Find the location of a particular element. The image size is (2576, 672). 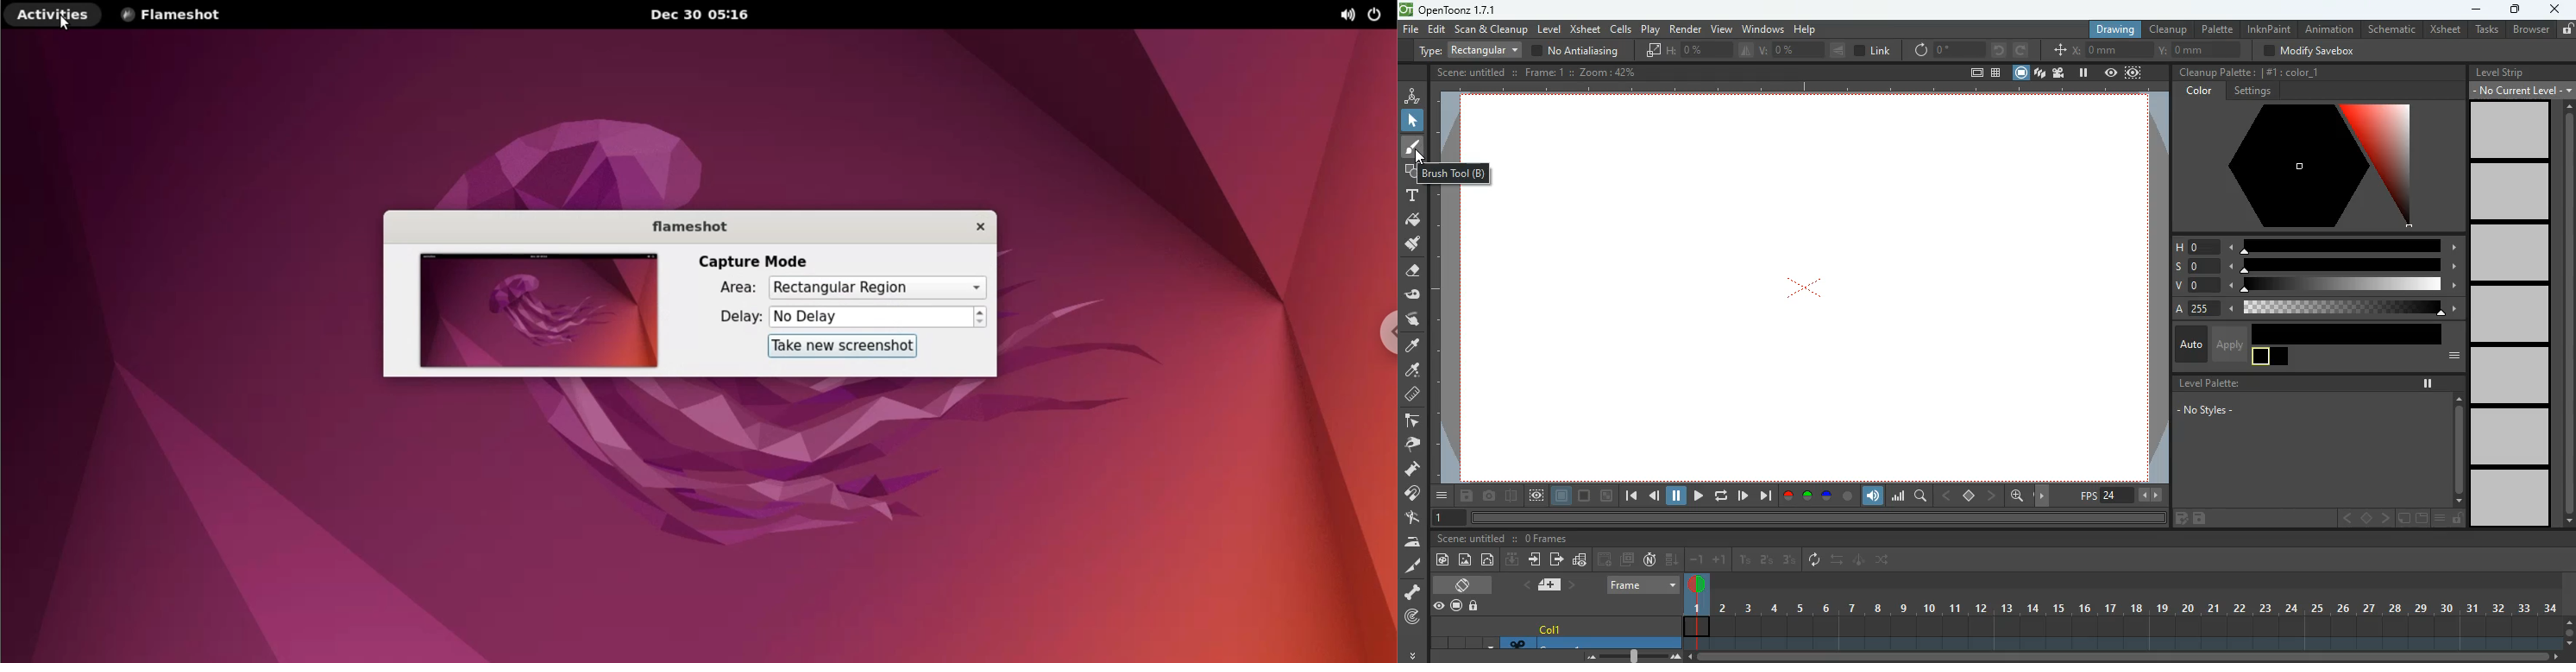

blue is located at coordinates (1828, 498).